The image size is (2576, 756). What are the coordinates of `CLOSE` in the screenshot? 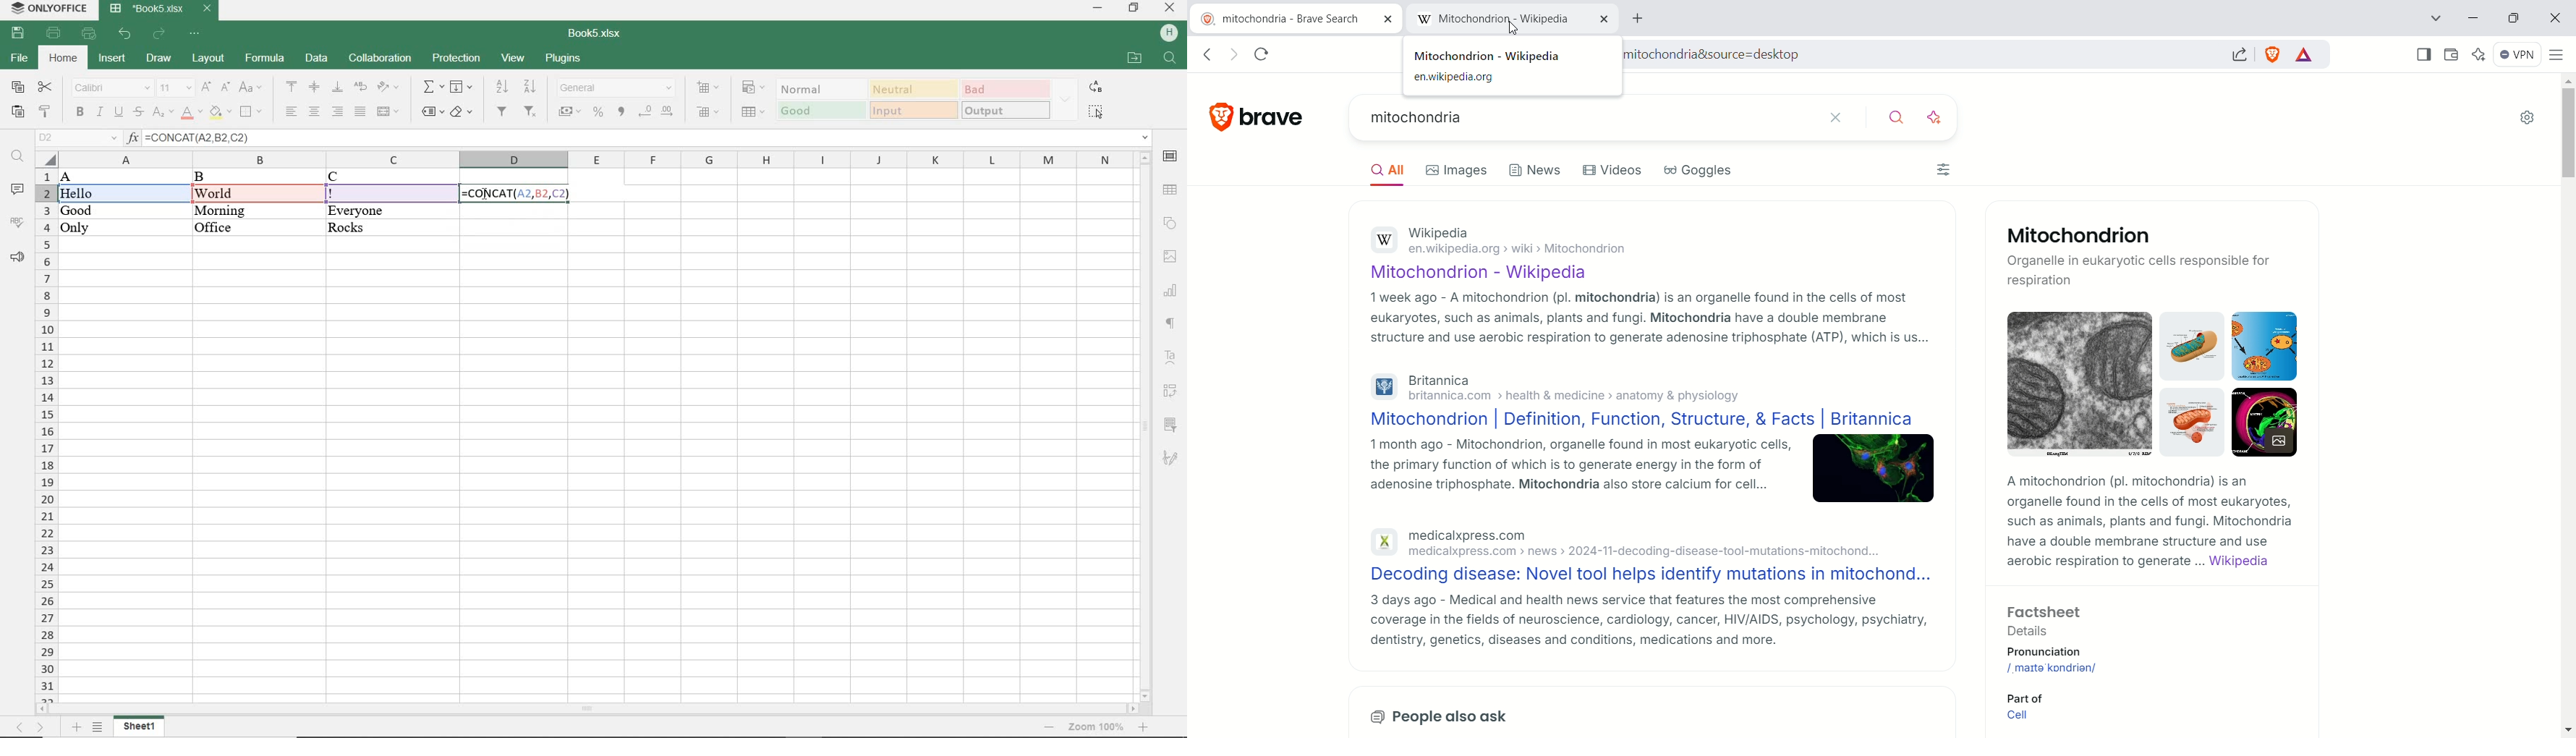 It's located at (1170, 8).